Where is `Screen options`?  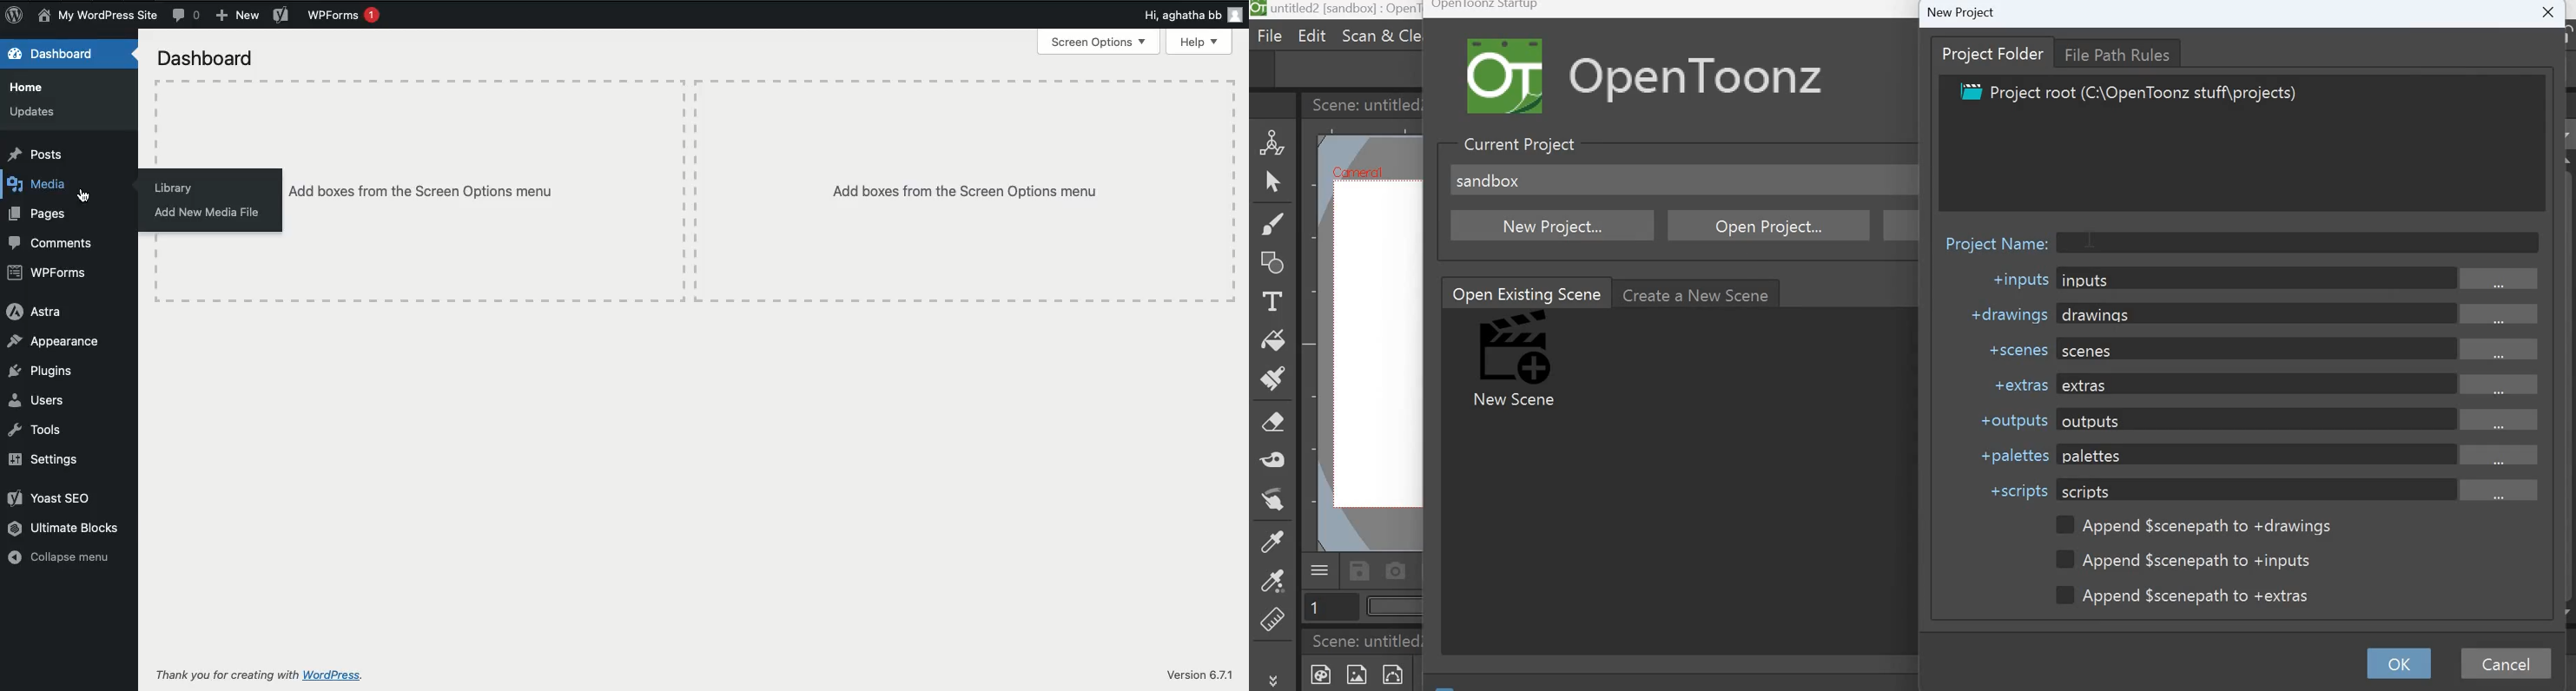 Screen options is located at coordinates (1099, 43).